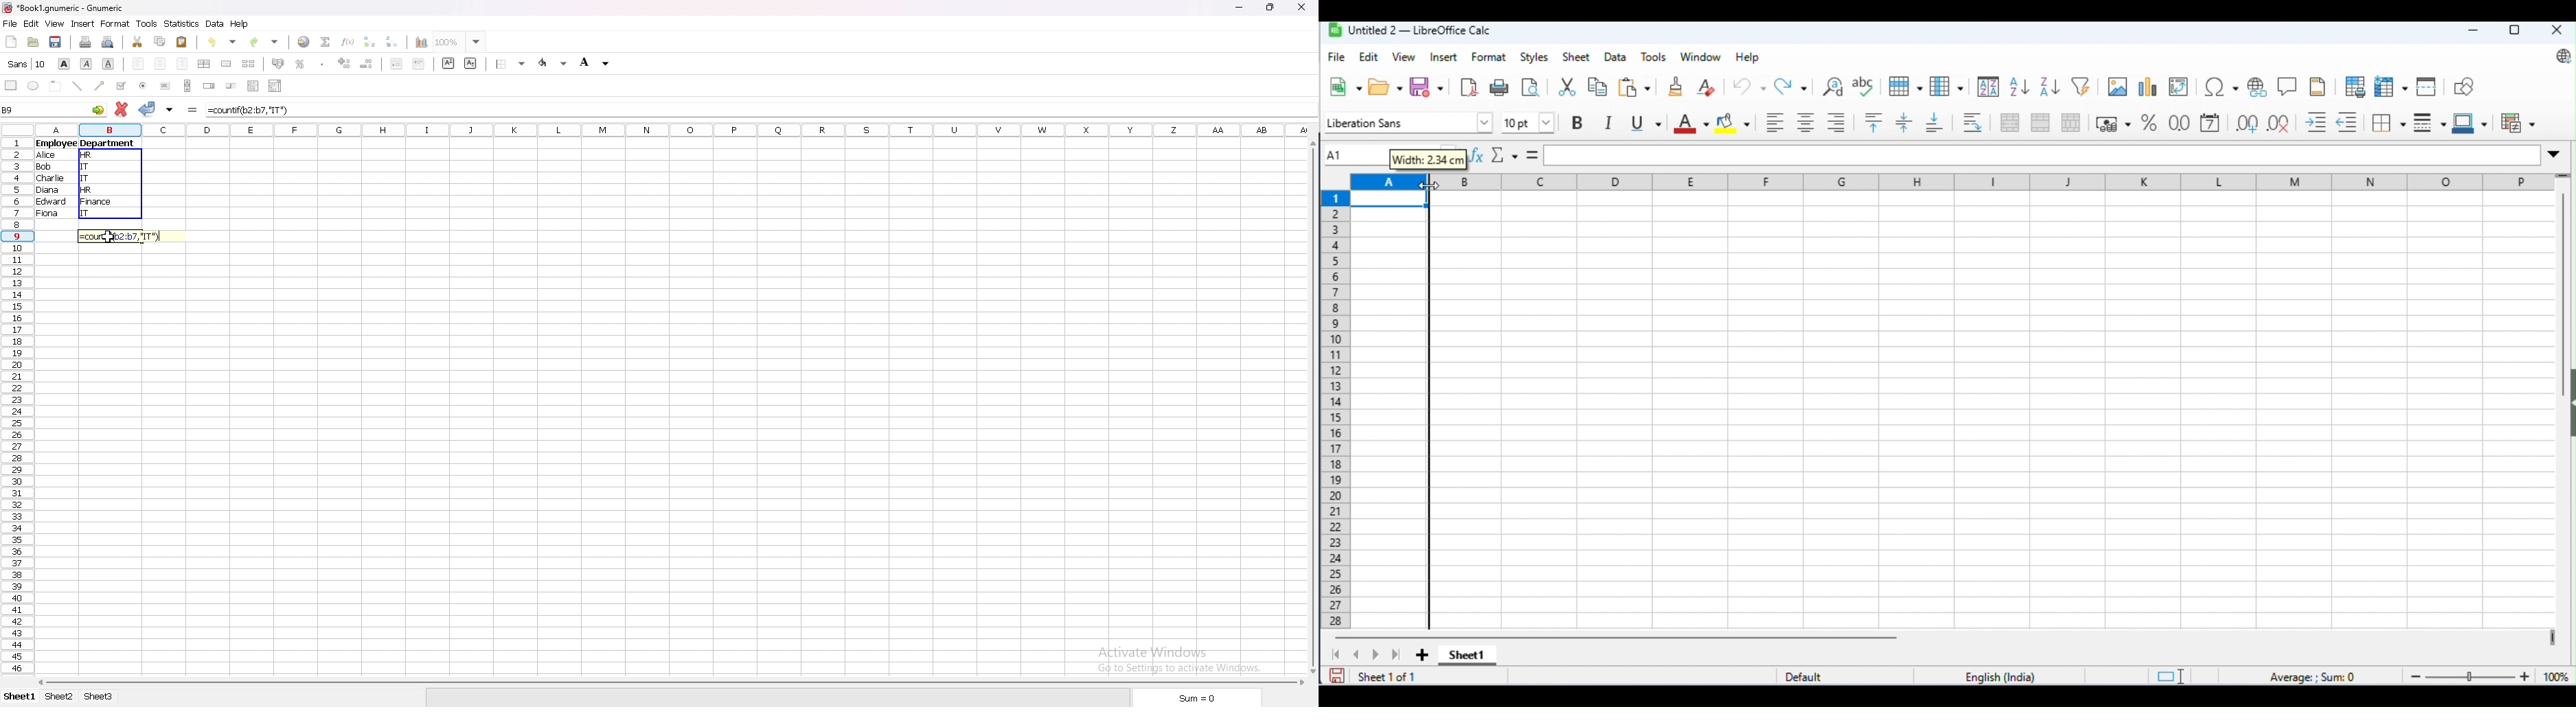 The height and width of the screenshot is (728, 2576). What do you see at coordinates (2072, 122) in the screenshot?
I see `unmerge cells` at bounding box center [2072, 122].